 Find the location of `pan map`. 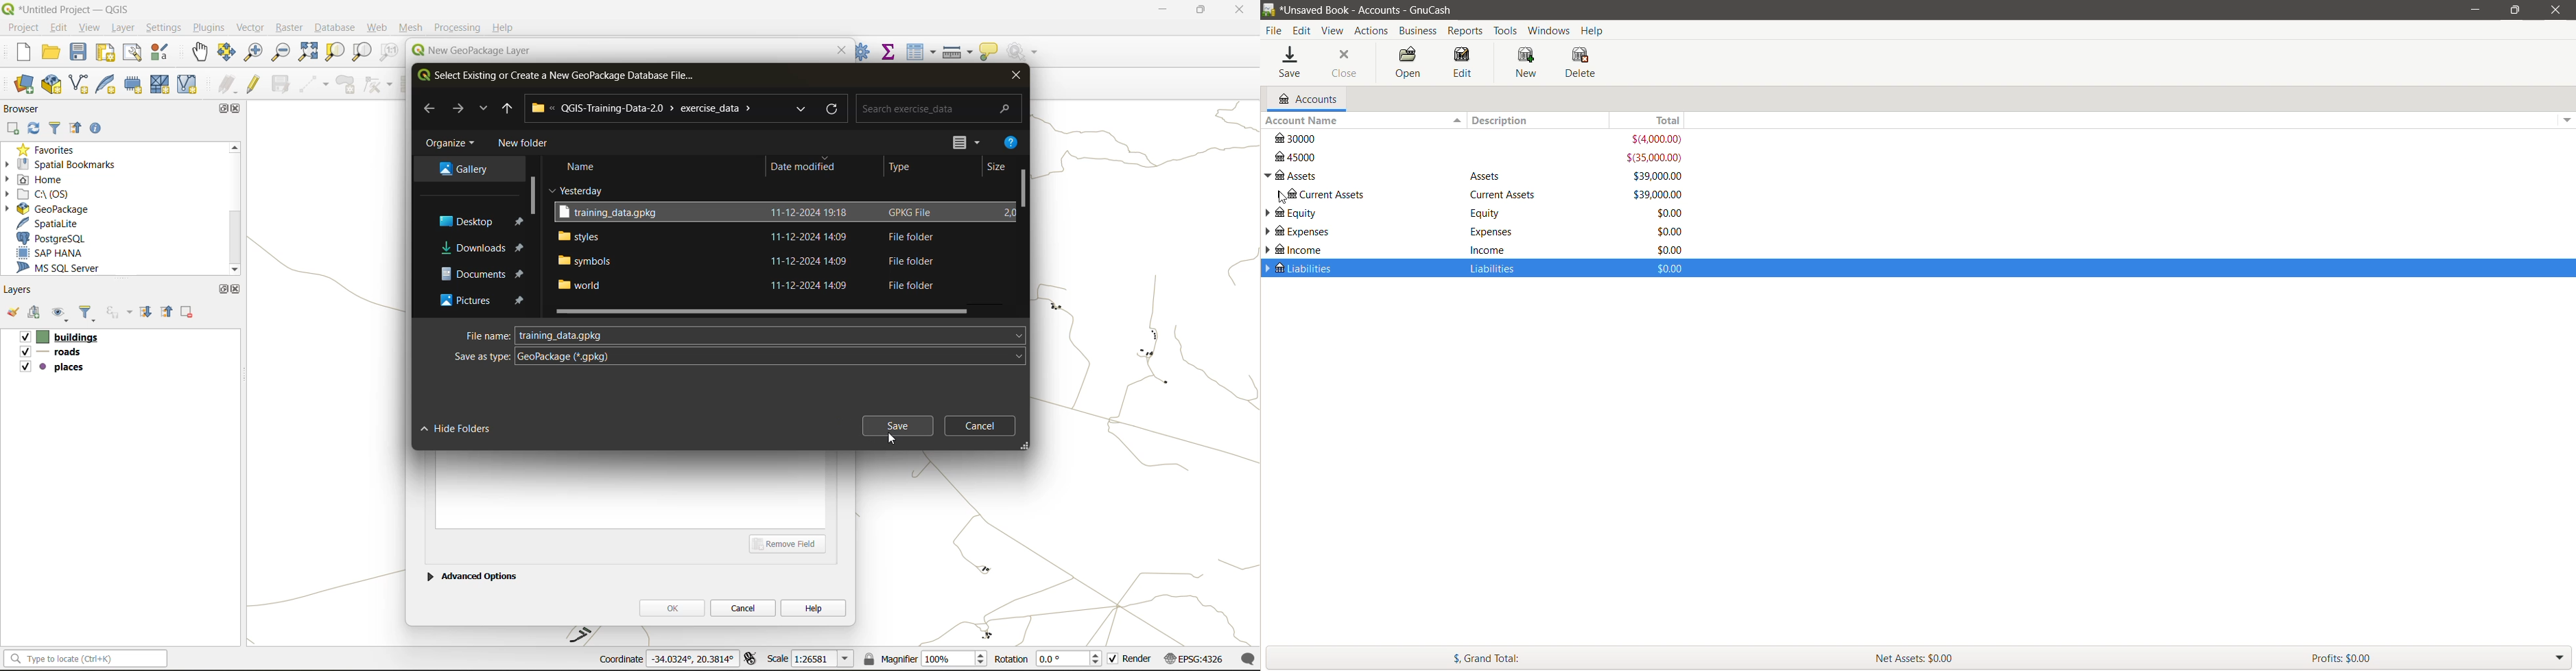

pan map is located at coordinates (200, 54).